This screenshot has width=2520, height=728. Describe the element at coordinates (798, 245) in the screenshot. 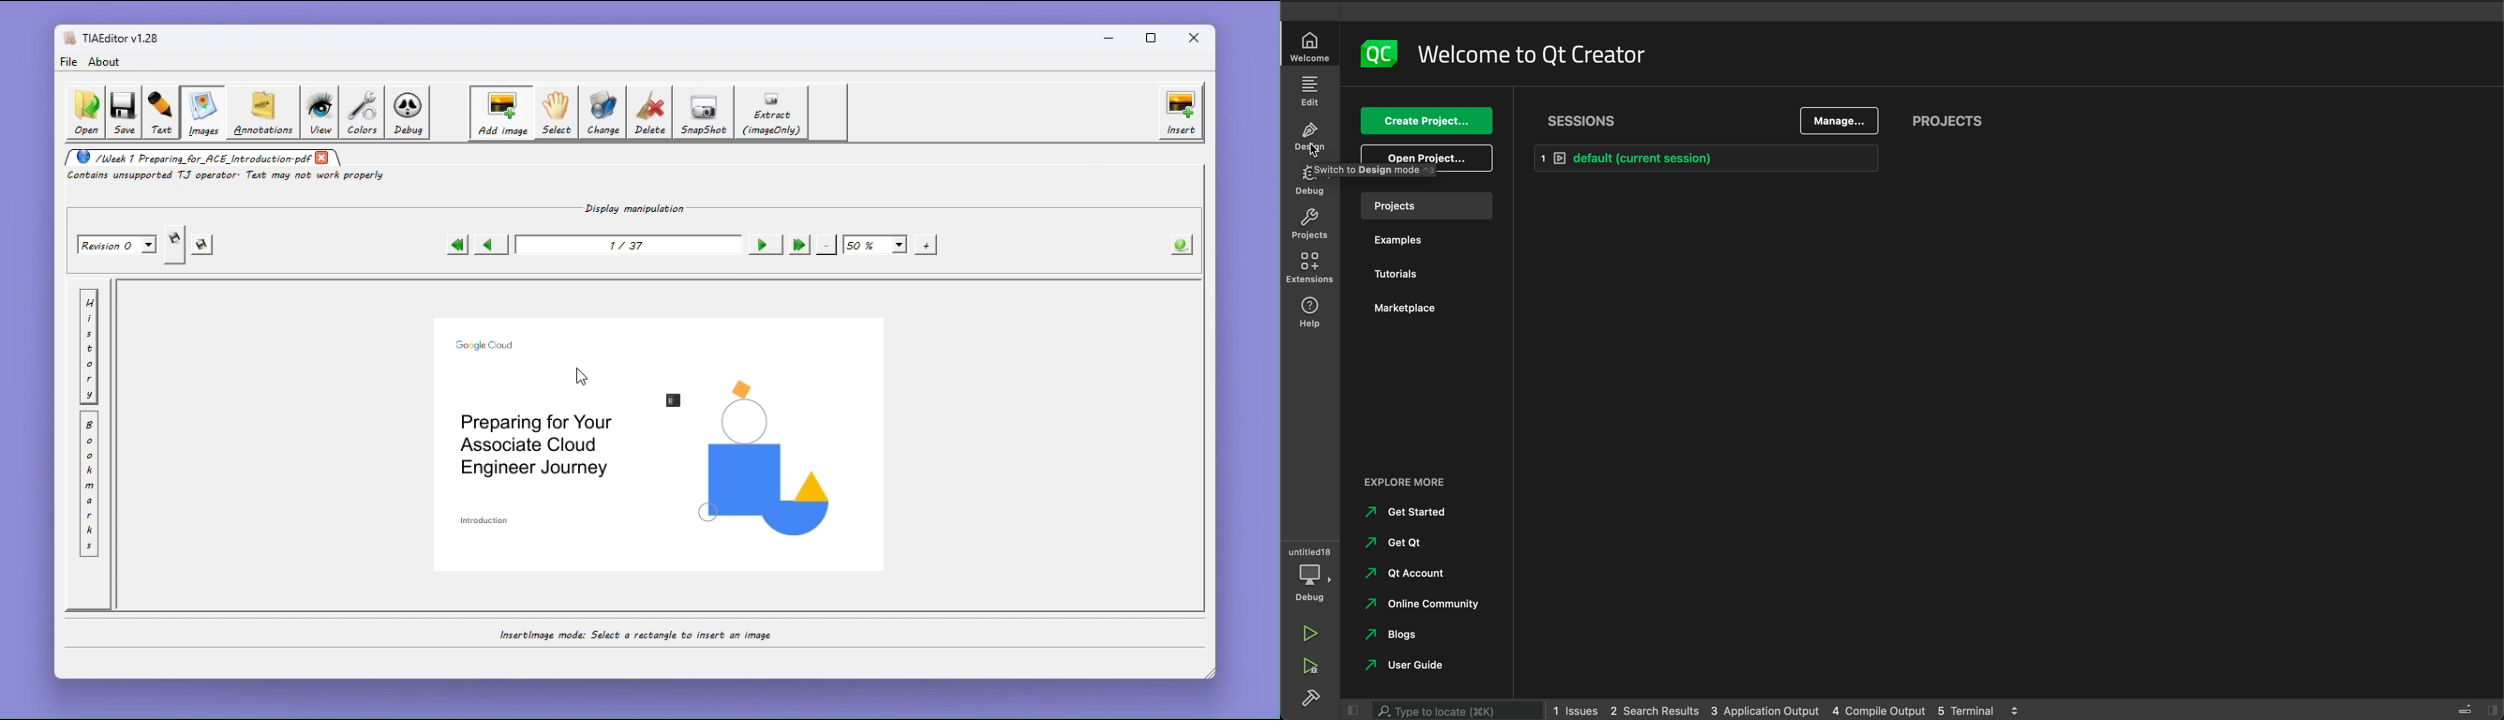

I see `Last page` at that location.